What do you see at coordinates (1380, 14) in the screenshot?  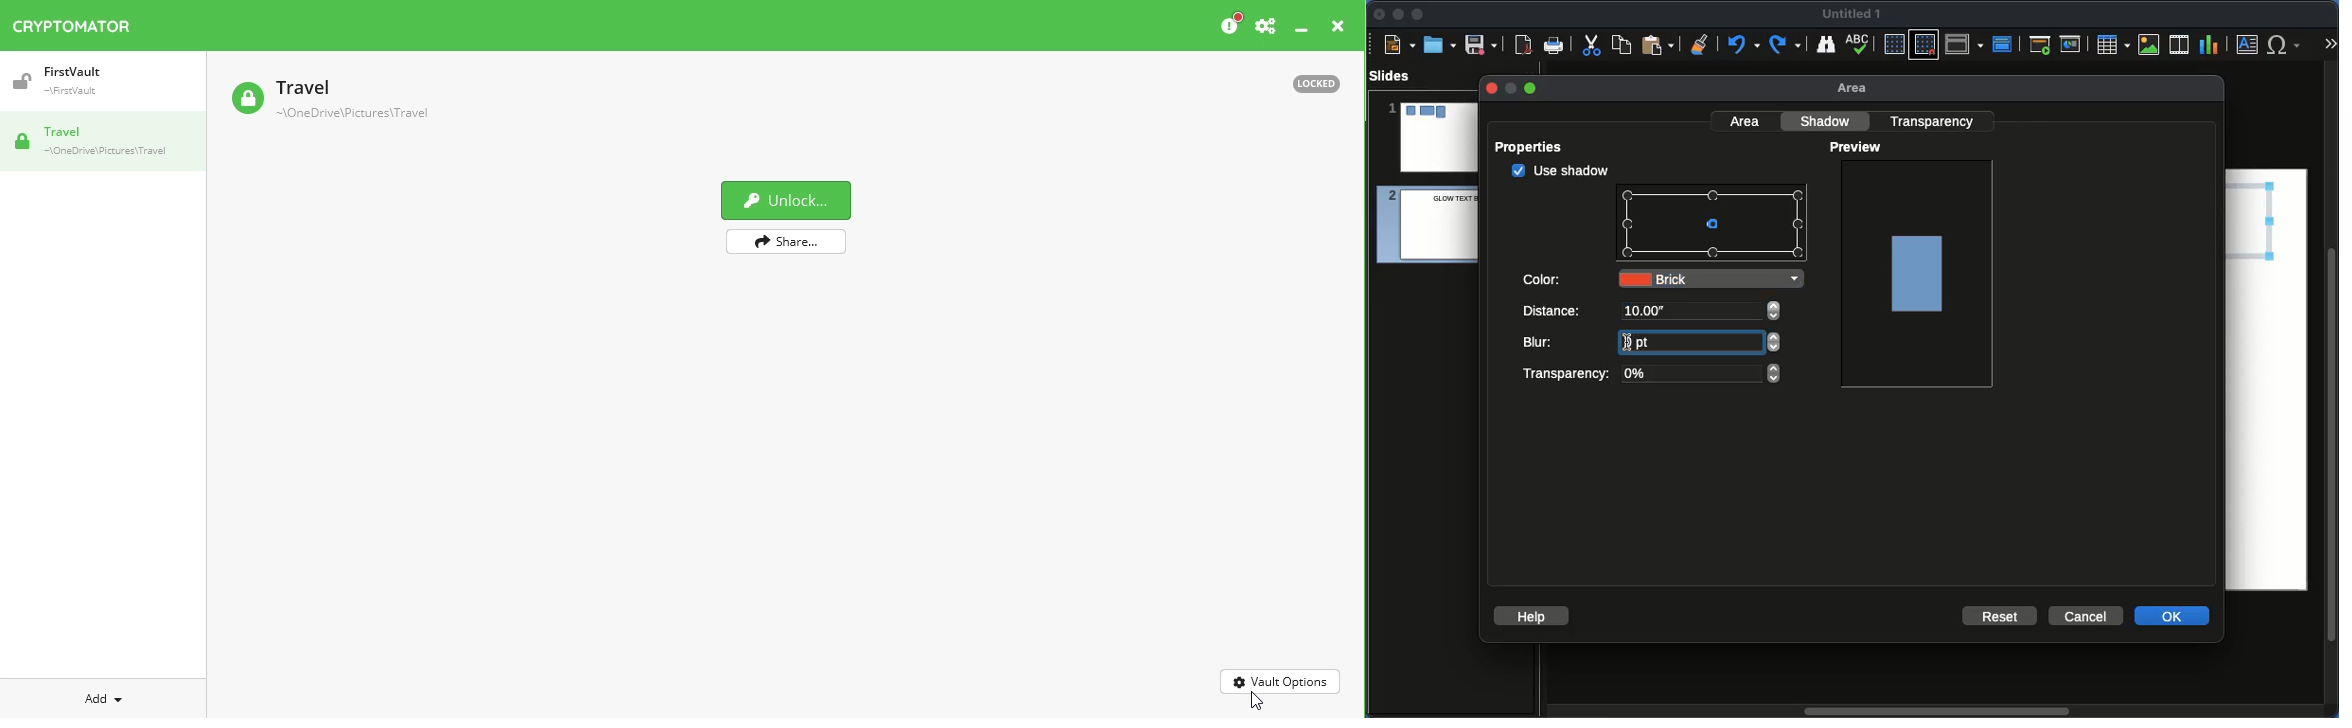 I see `Close` at bounding box center [1380, 14].